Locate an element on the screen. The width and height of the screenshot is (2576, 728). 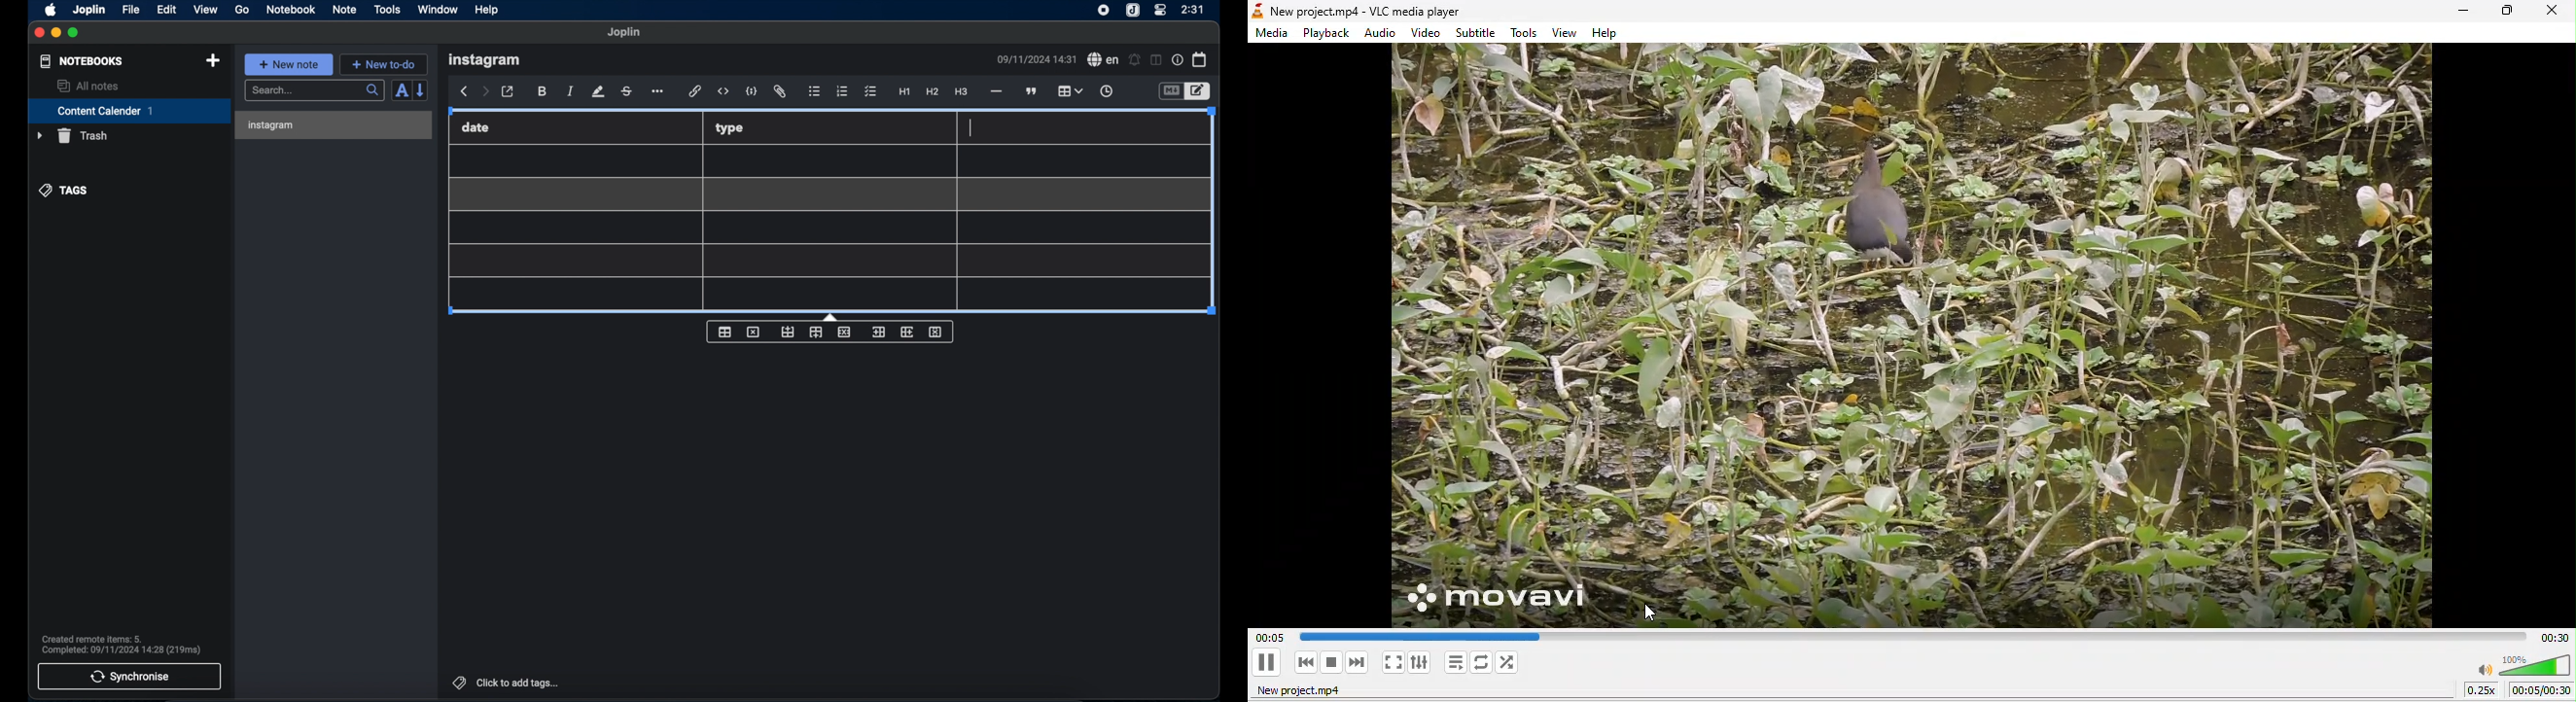
checklist is located at coordinates (872, 92).